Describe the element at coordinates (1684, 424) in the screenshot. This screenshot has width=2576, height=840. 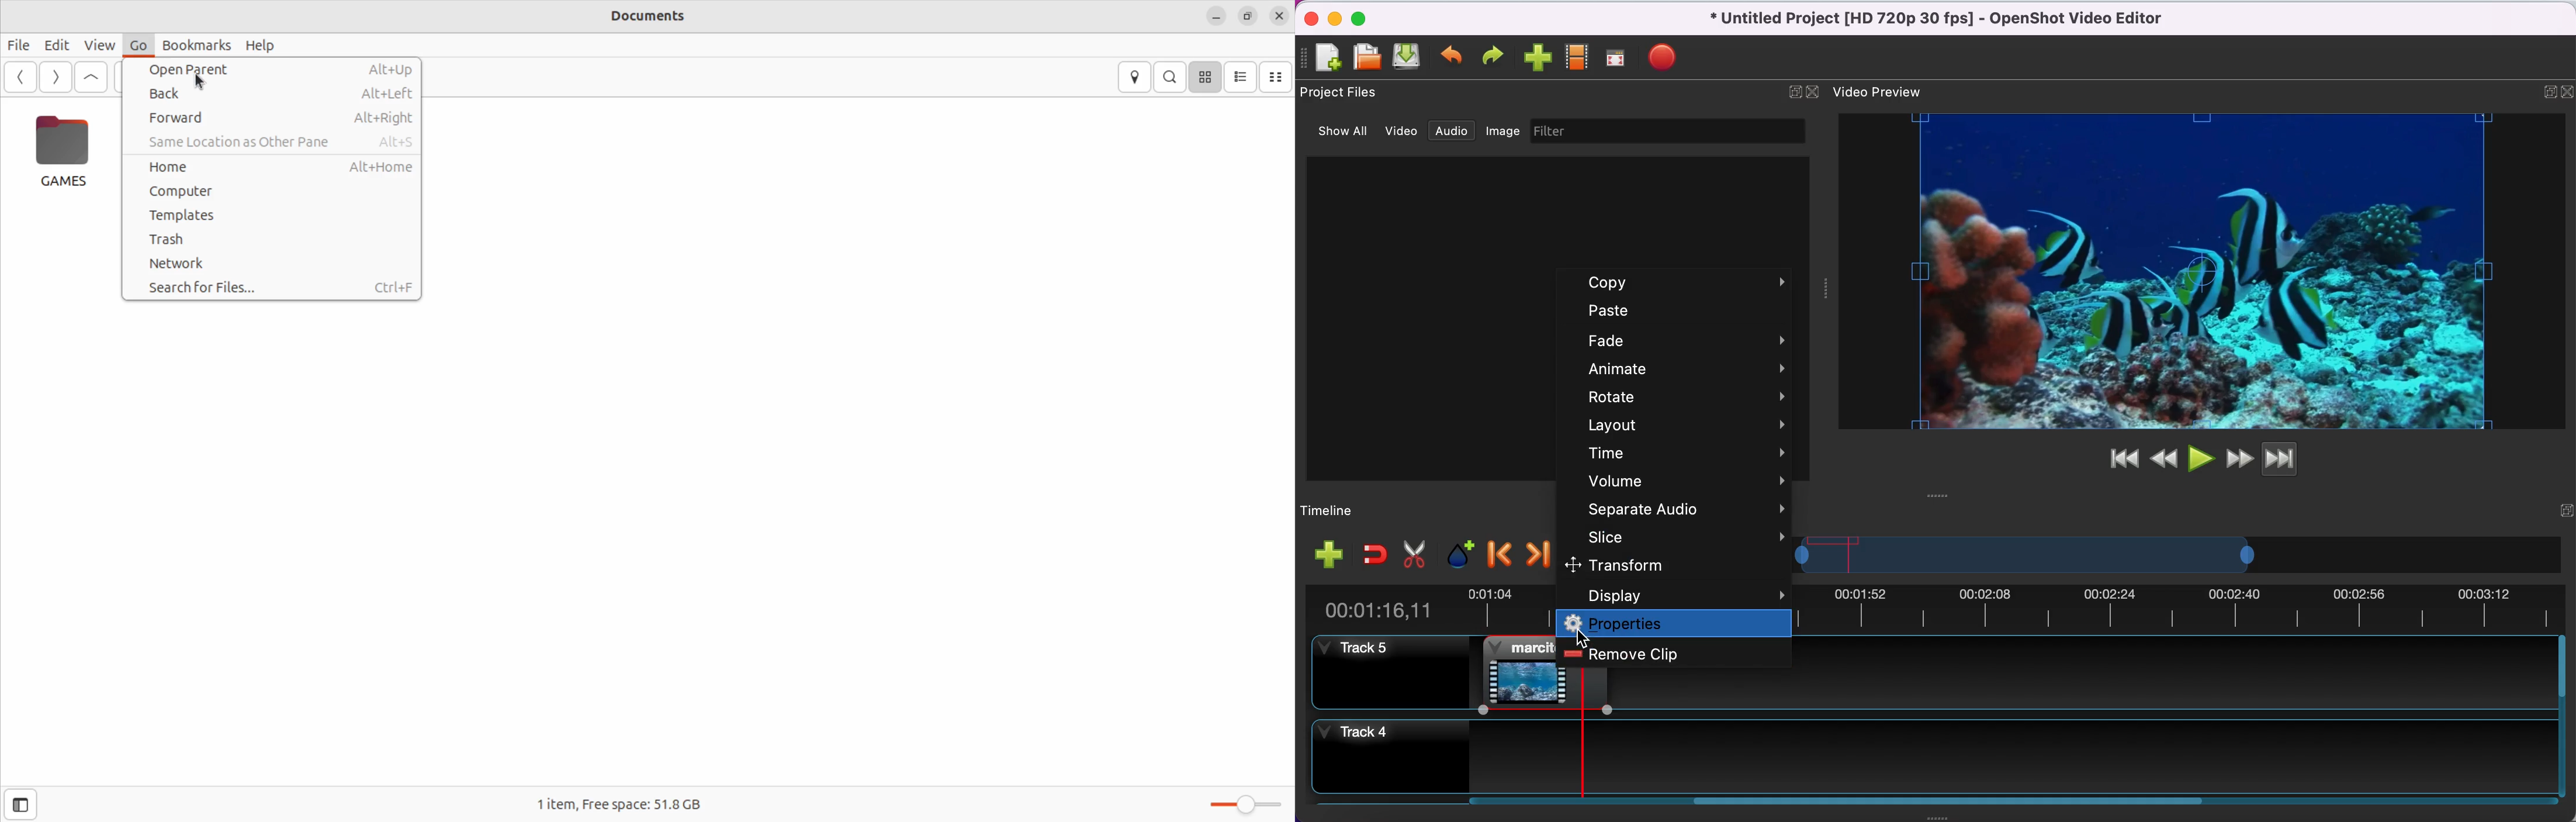
I see `layout` at that location.